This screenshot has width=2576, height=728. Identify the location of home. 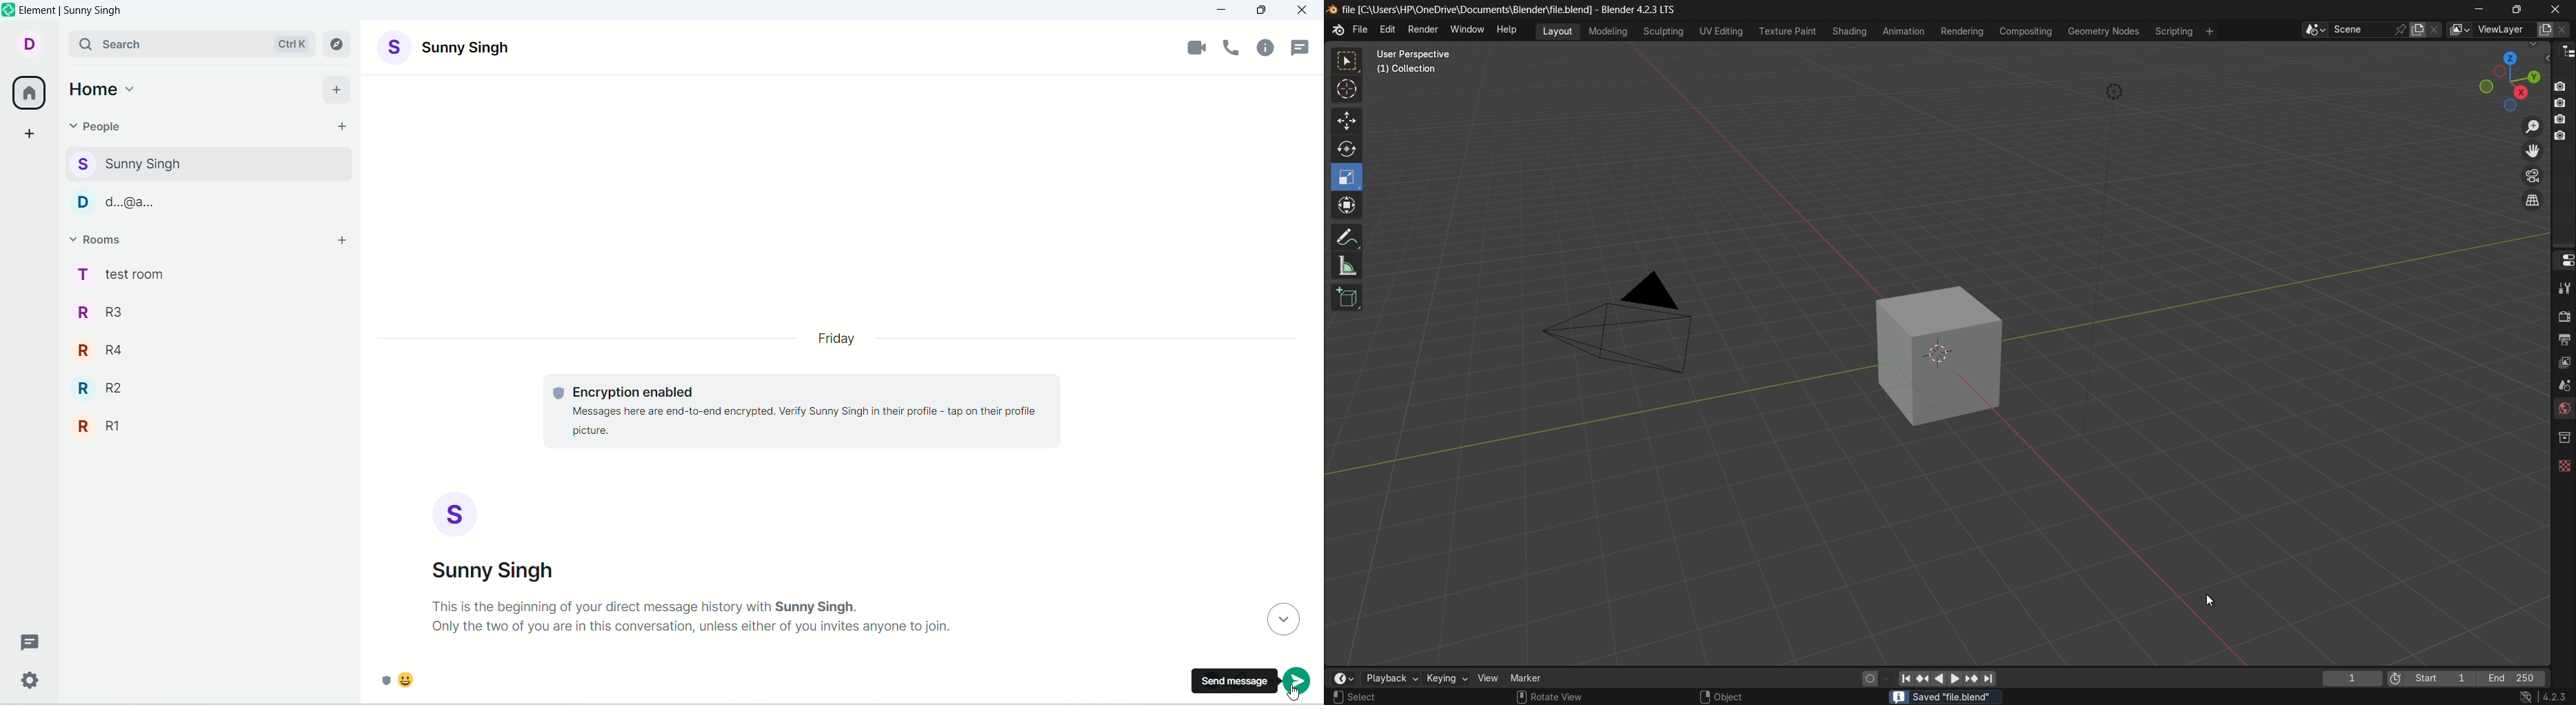
(104, 88).